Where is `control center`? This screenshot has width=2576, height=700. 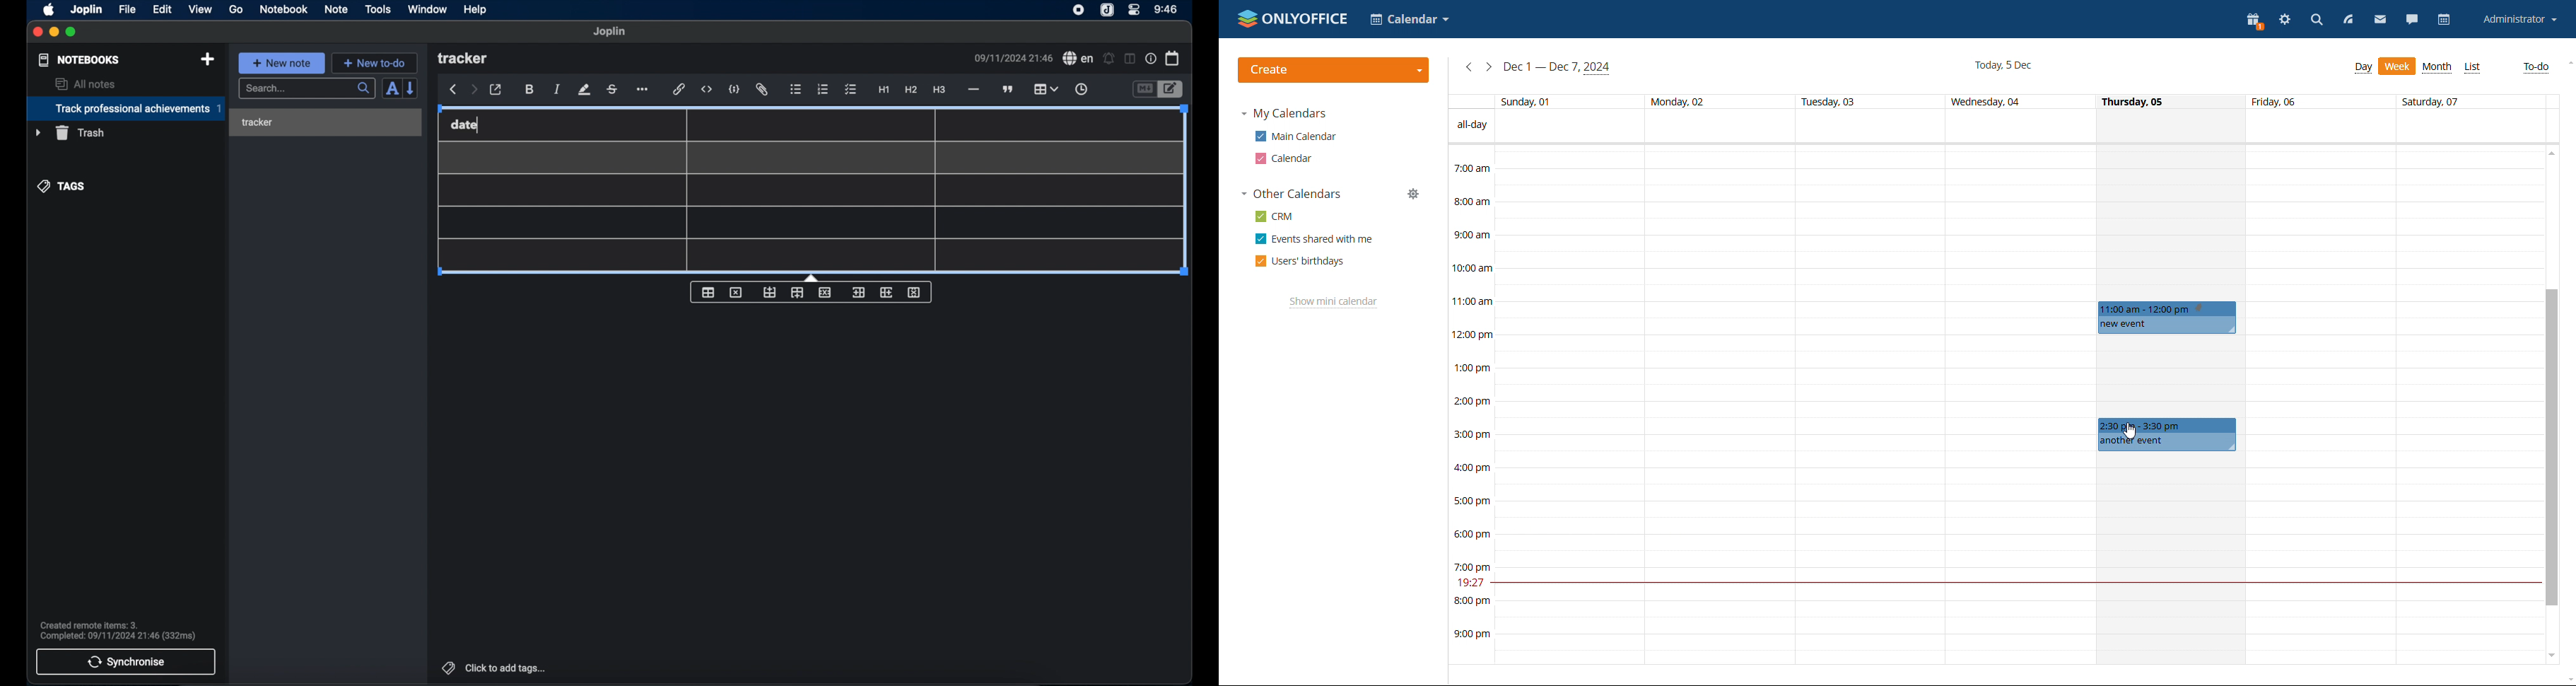
control center is located at coordinates (1135, 10).